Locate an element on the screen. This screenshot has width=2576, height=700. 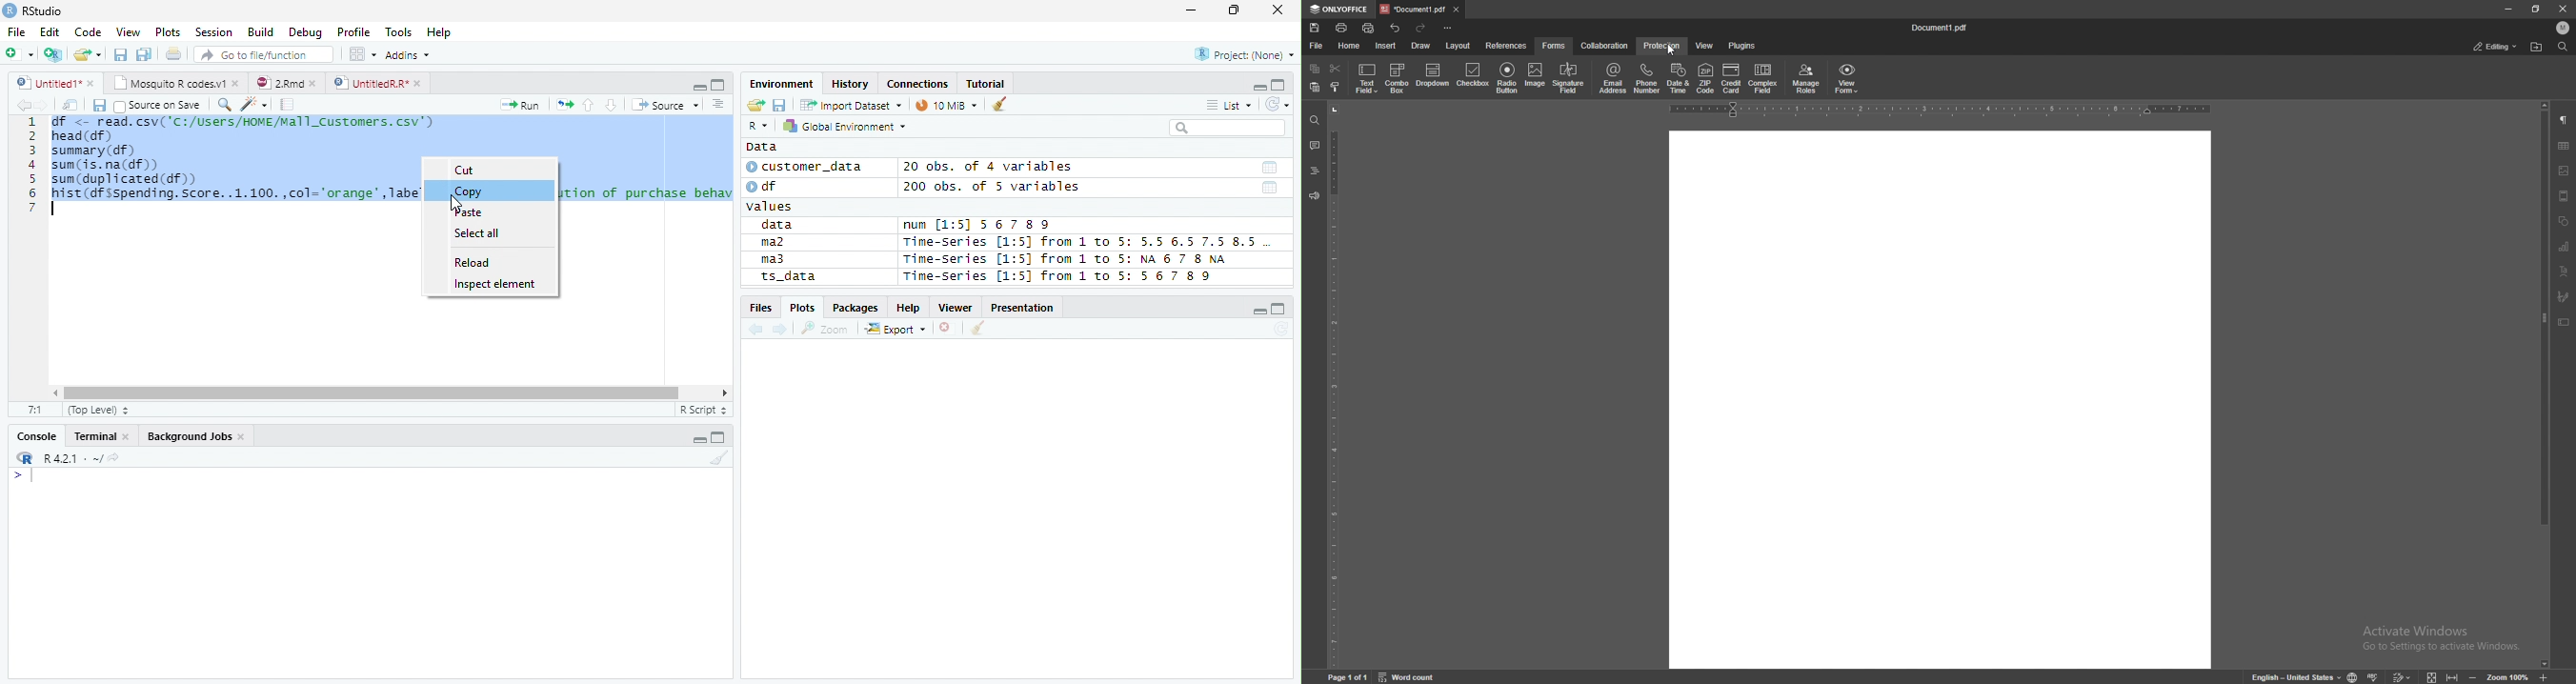
customer_data is located at coordinates (808, 167).